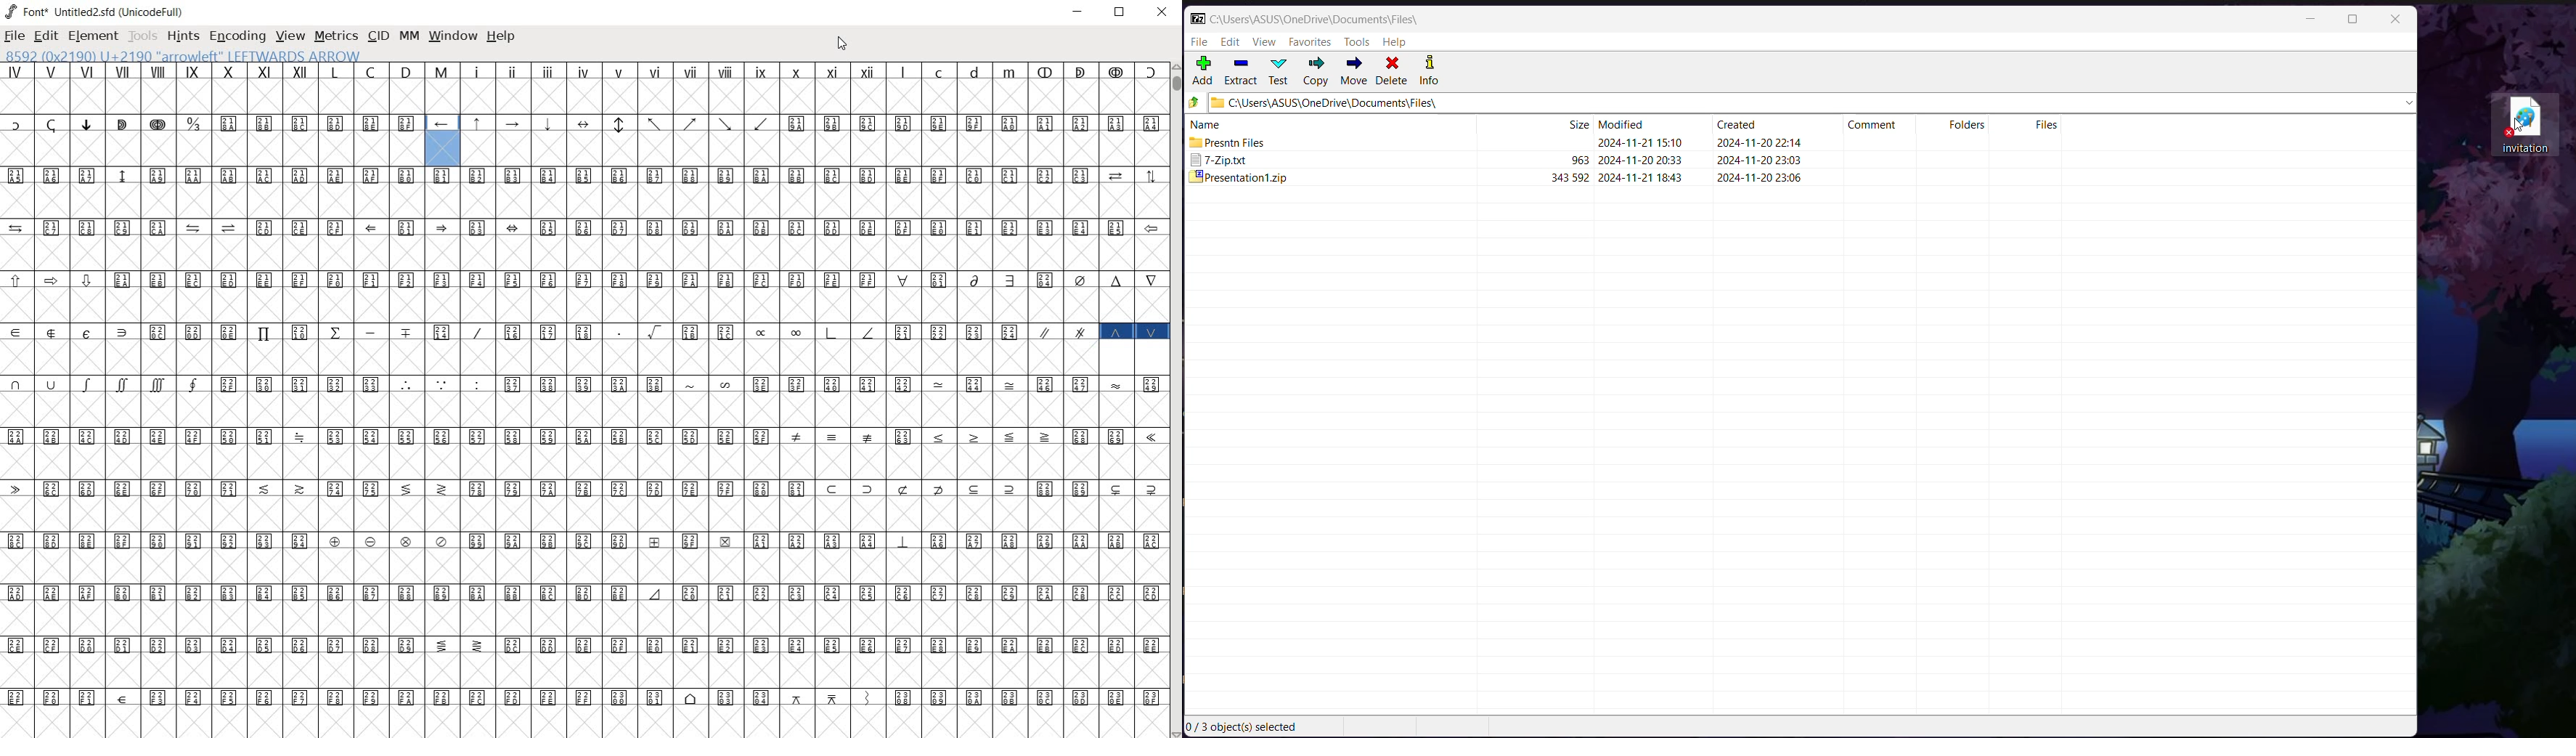 The width and height of the screenshot is (2576, 756). What do you see at coordinates (1315, 72) in the screenshot?
I see `Copy` at bounding box center [1315, 72].